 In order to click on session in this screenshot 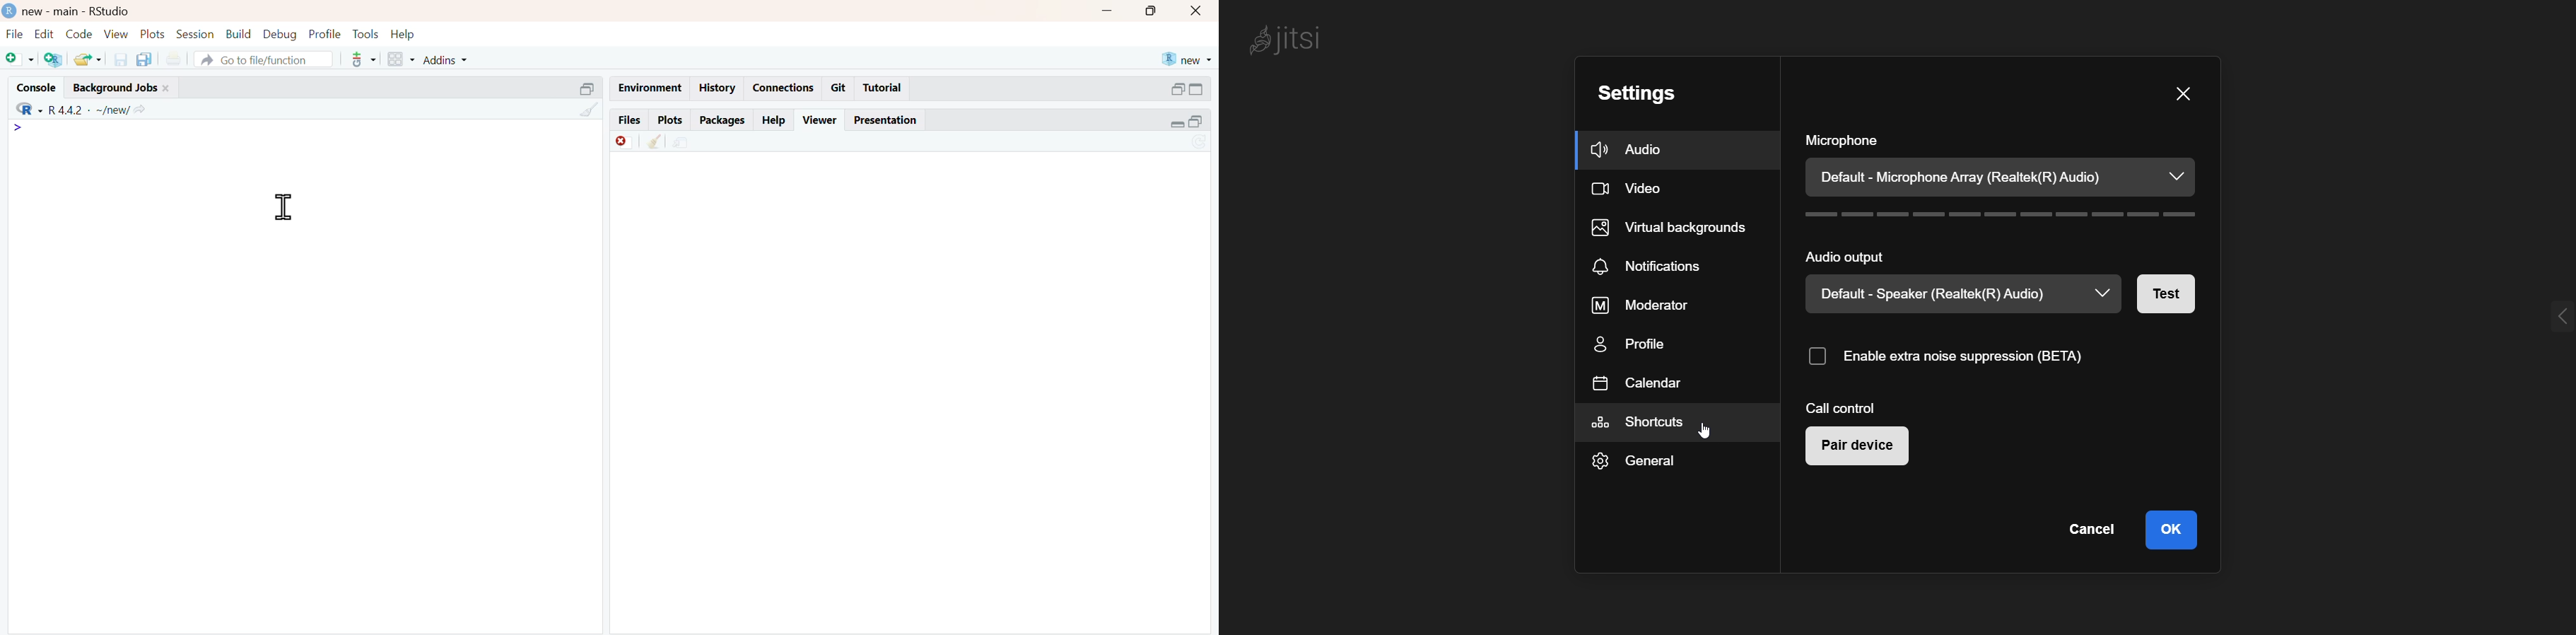, I will do `click(196, 34)`.